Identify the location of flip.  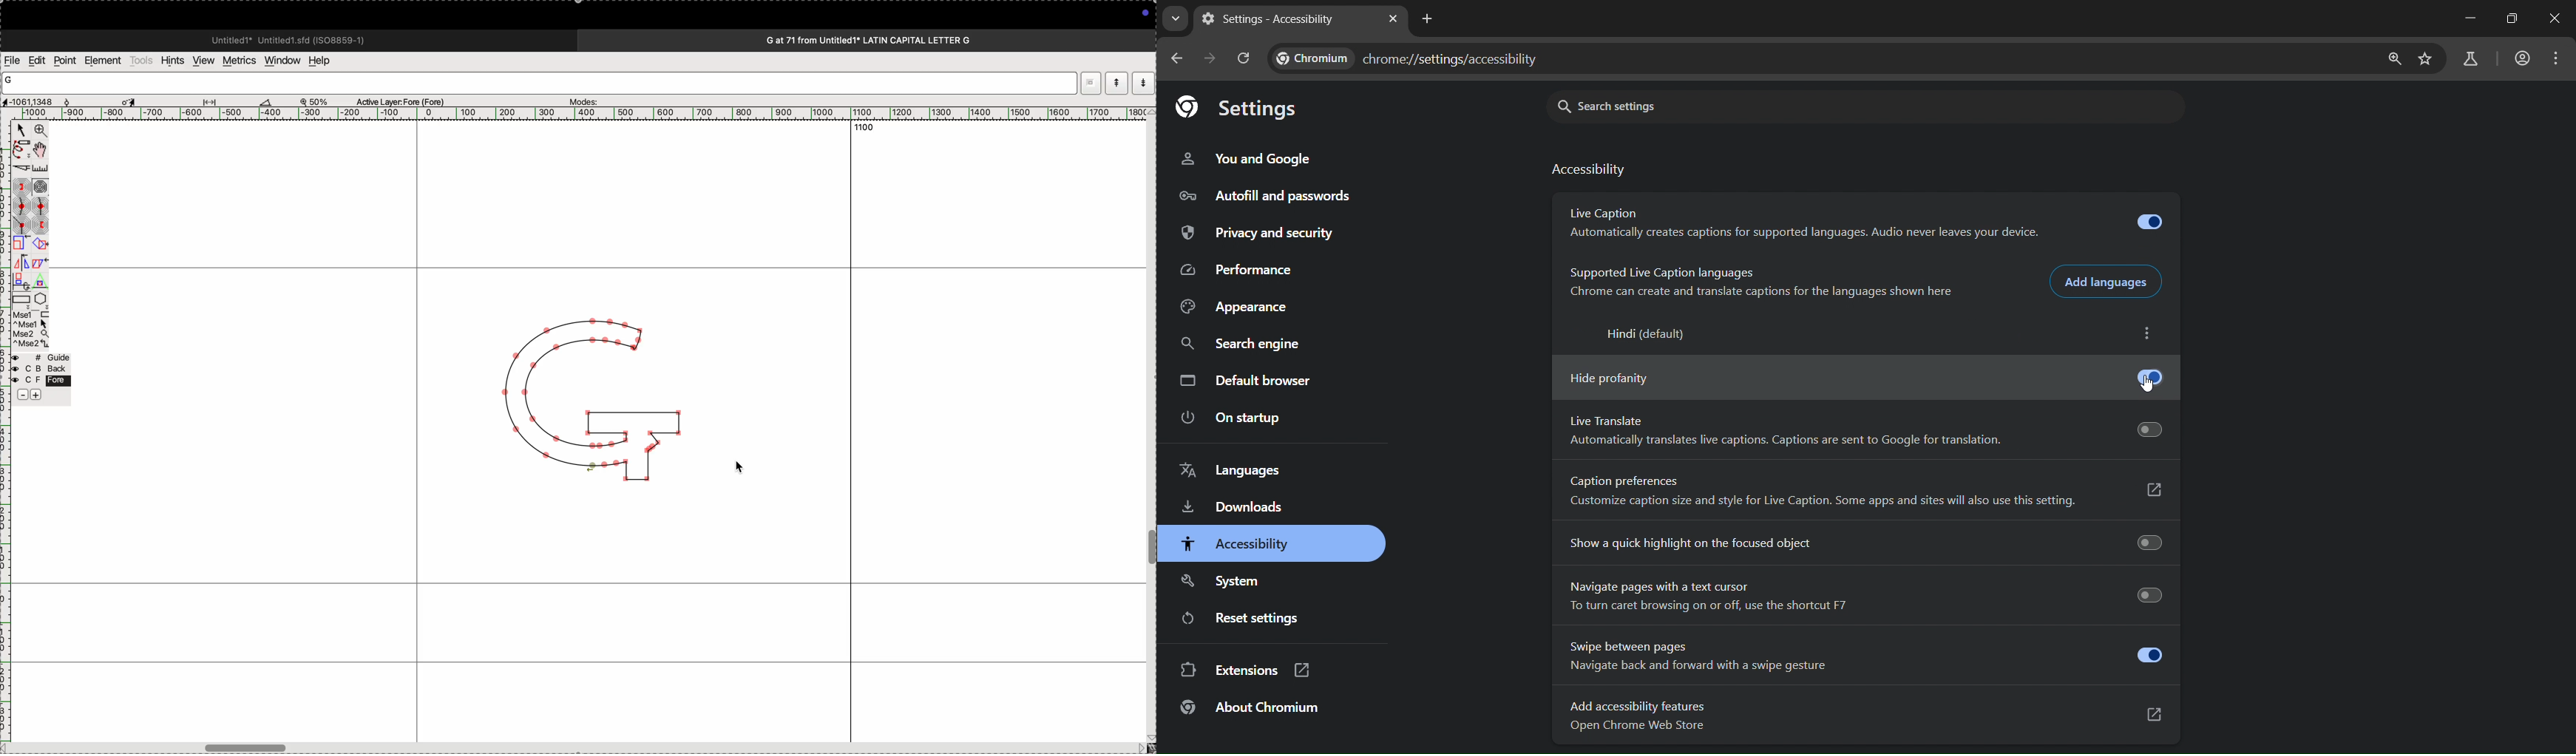
(21, 263).